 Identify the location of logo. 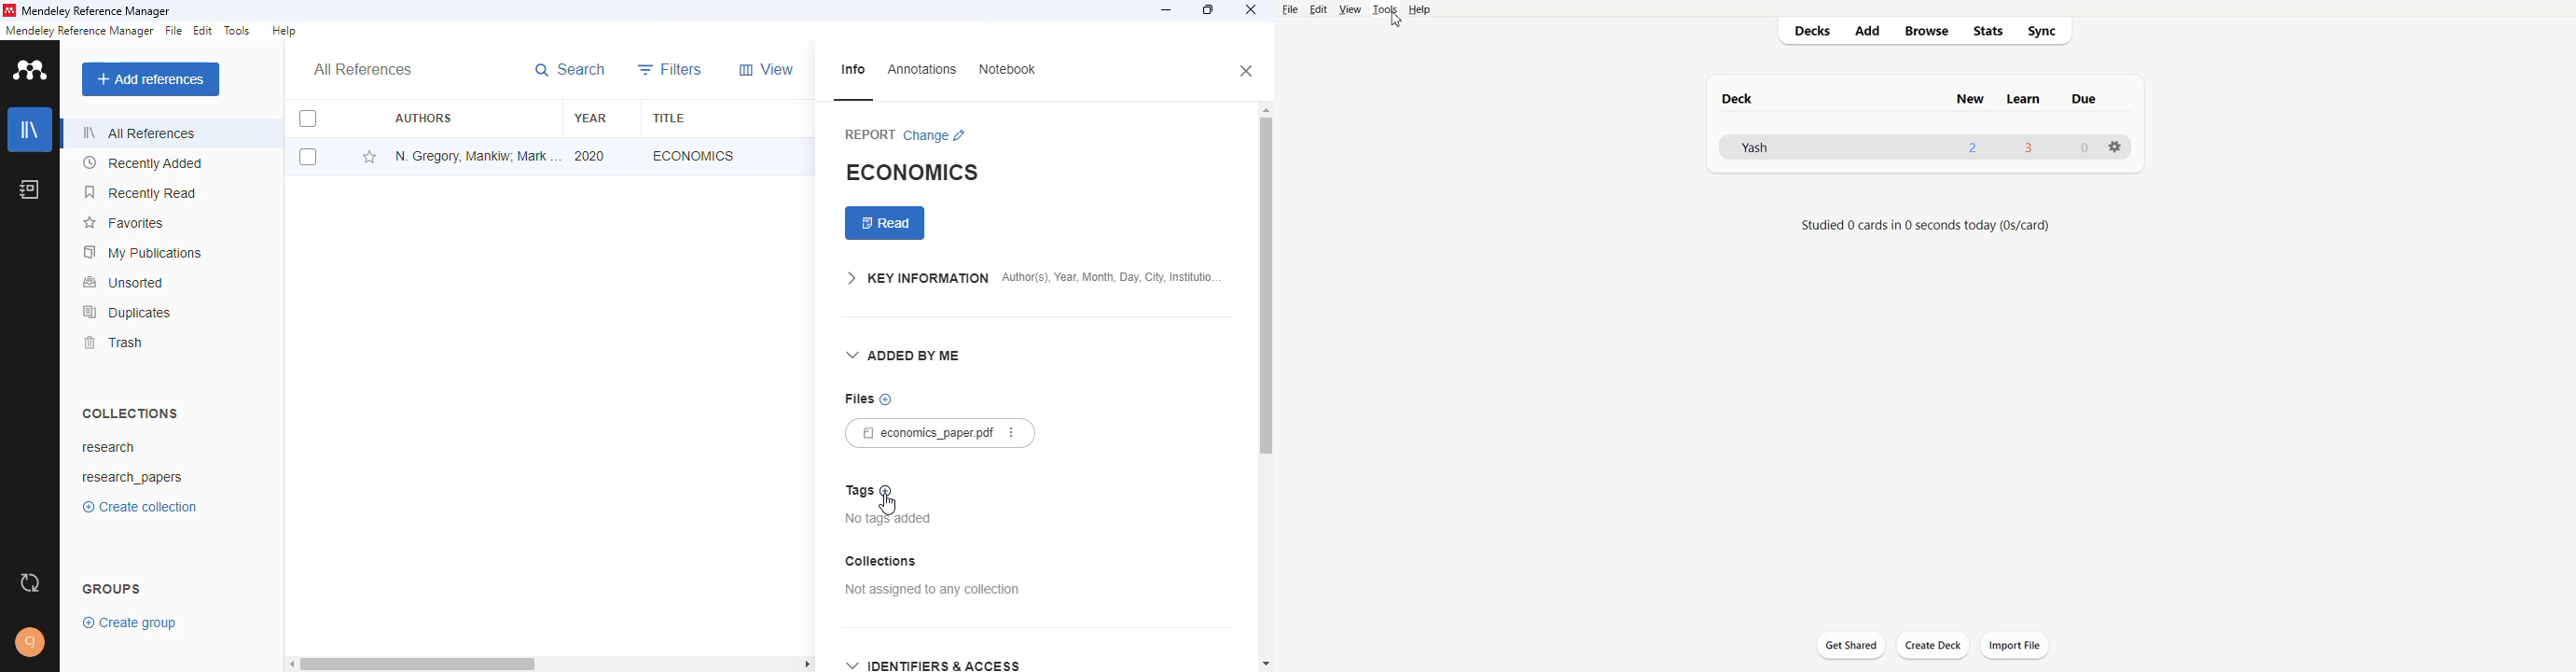
(9, 10).